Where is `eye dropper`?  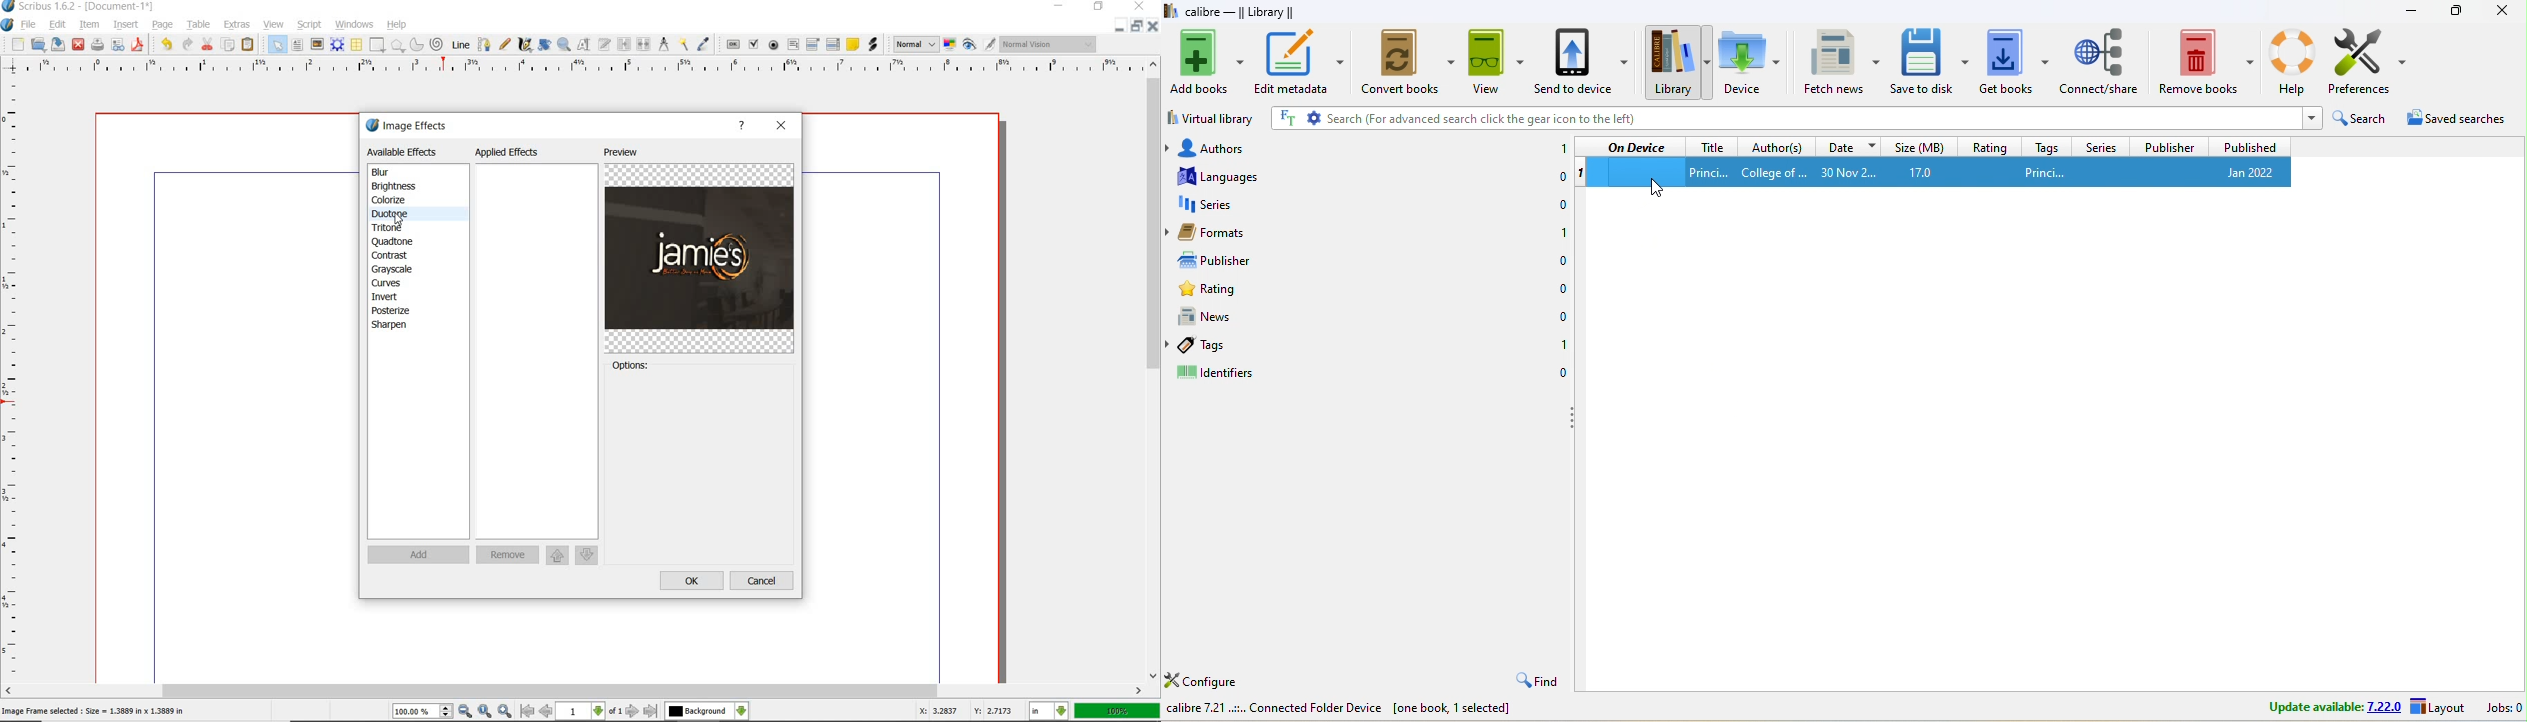
eye dropper is located at coordinates (703, 44).